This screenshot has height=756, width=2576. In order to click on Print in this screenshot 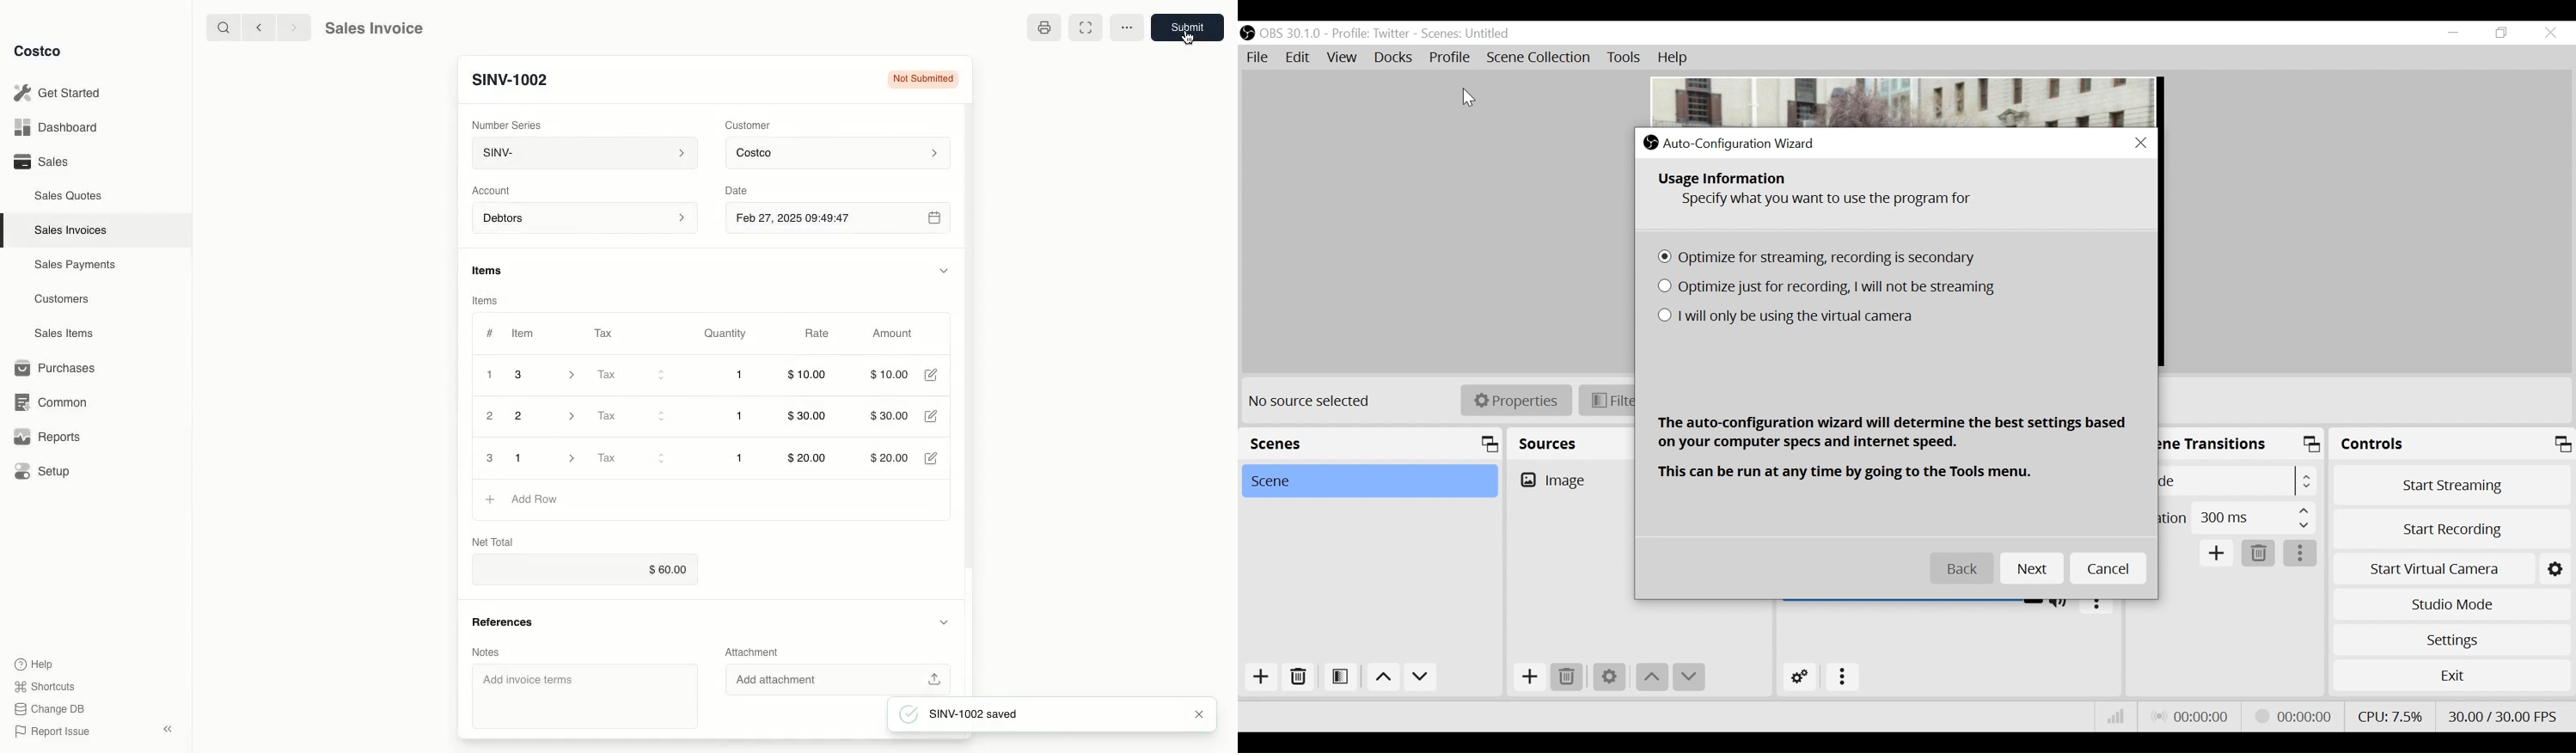, I will do `click(1043, 31)`.